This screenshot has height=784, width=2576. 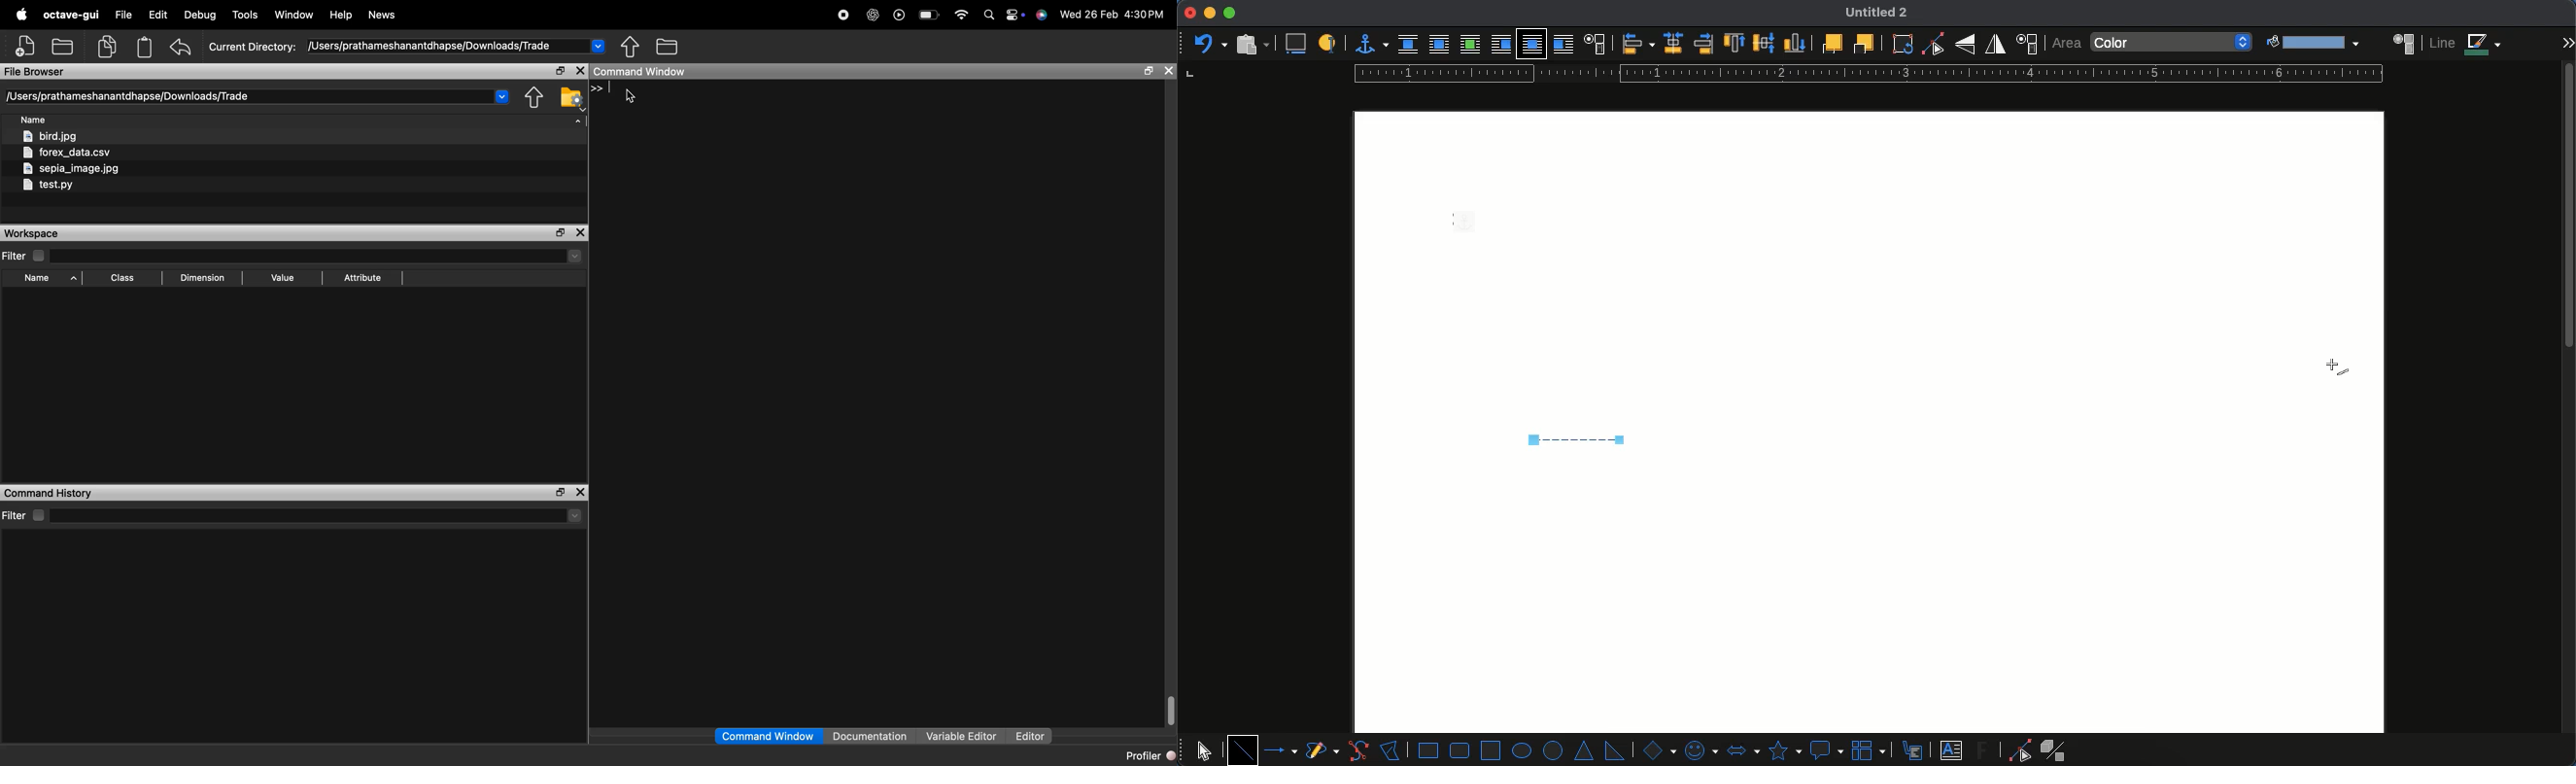 What do you see at coordinates (1831, 43) in the screenshot?
I see `front one` at bounding box center [1831, 43].